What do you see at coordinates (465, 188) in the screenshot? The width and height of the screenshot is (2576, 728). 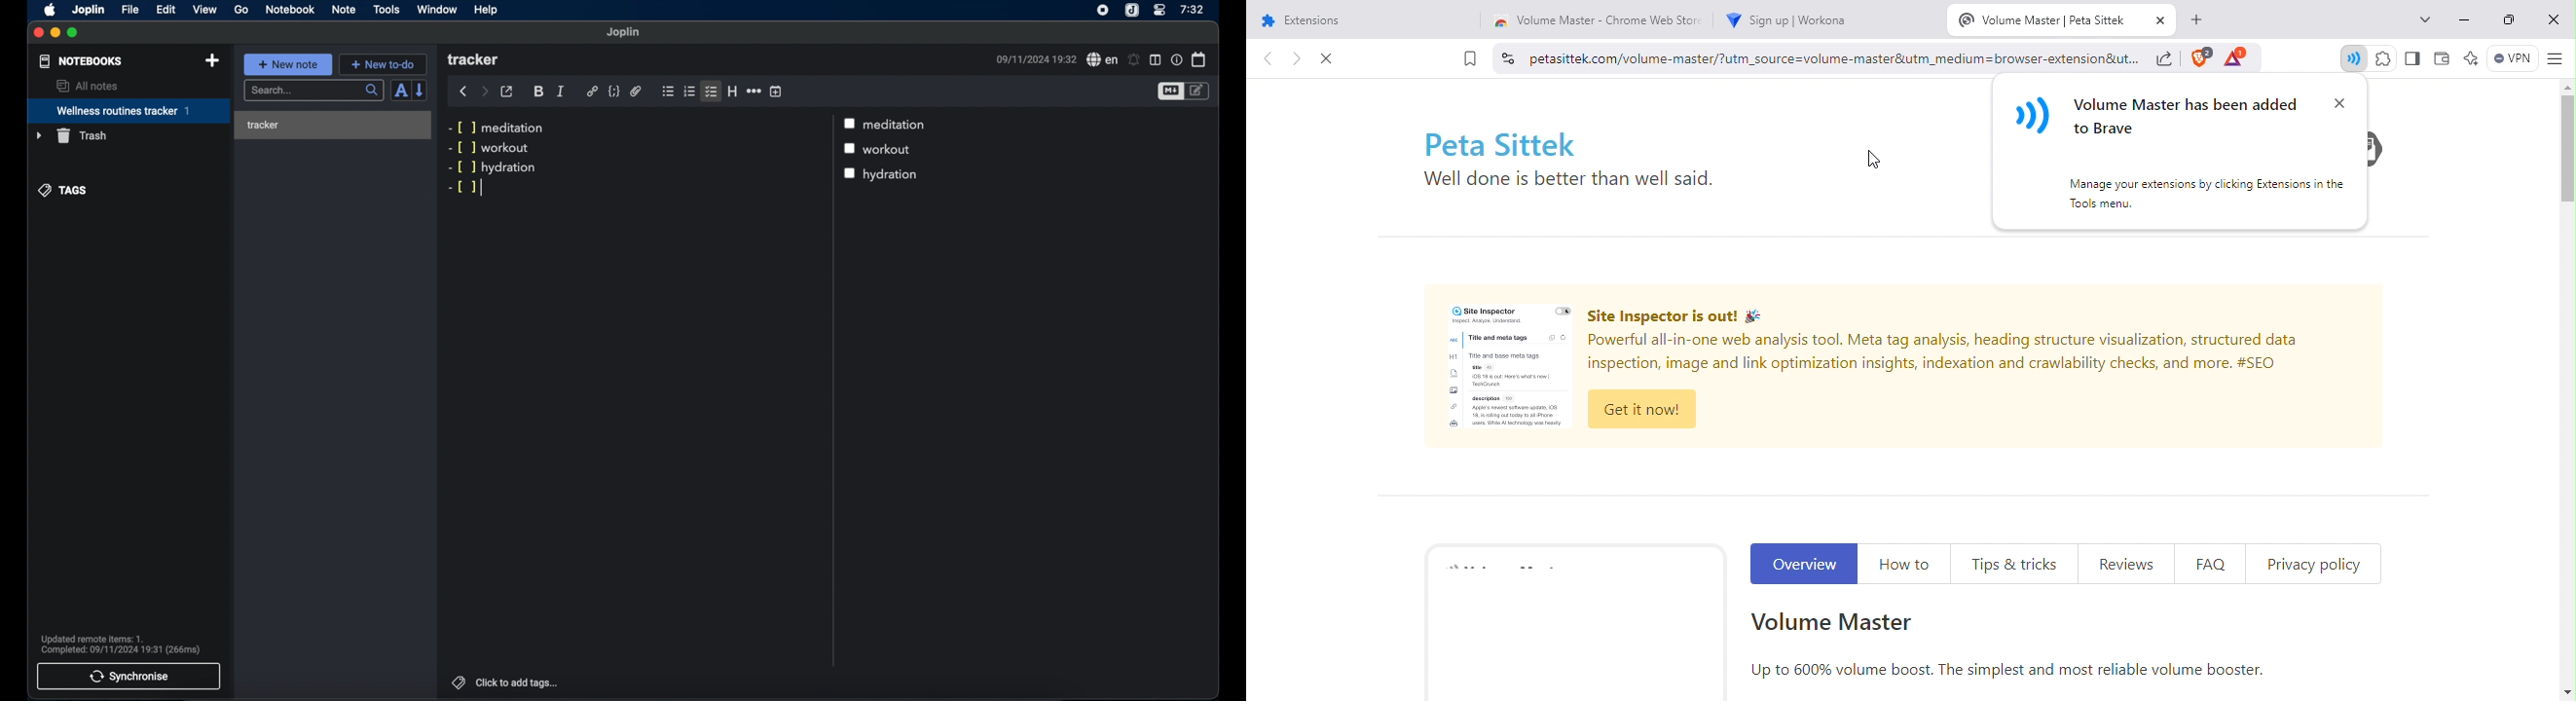 I see `-[ ]` at bounding box center [465, 188].